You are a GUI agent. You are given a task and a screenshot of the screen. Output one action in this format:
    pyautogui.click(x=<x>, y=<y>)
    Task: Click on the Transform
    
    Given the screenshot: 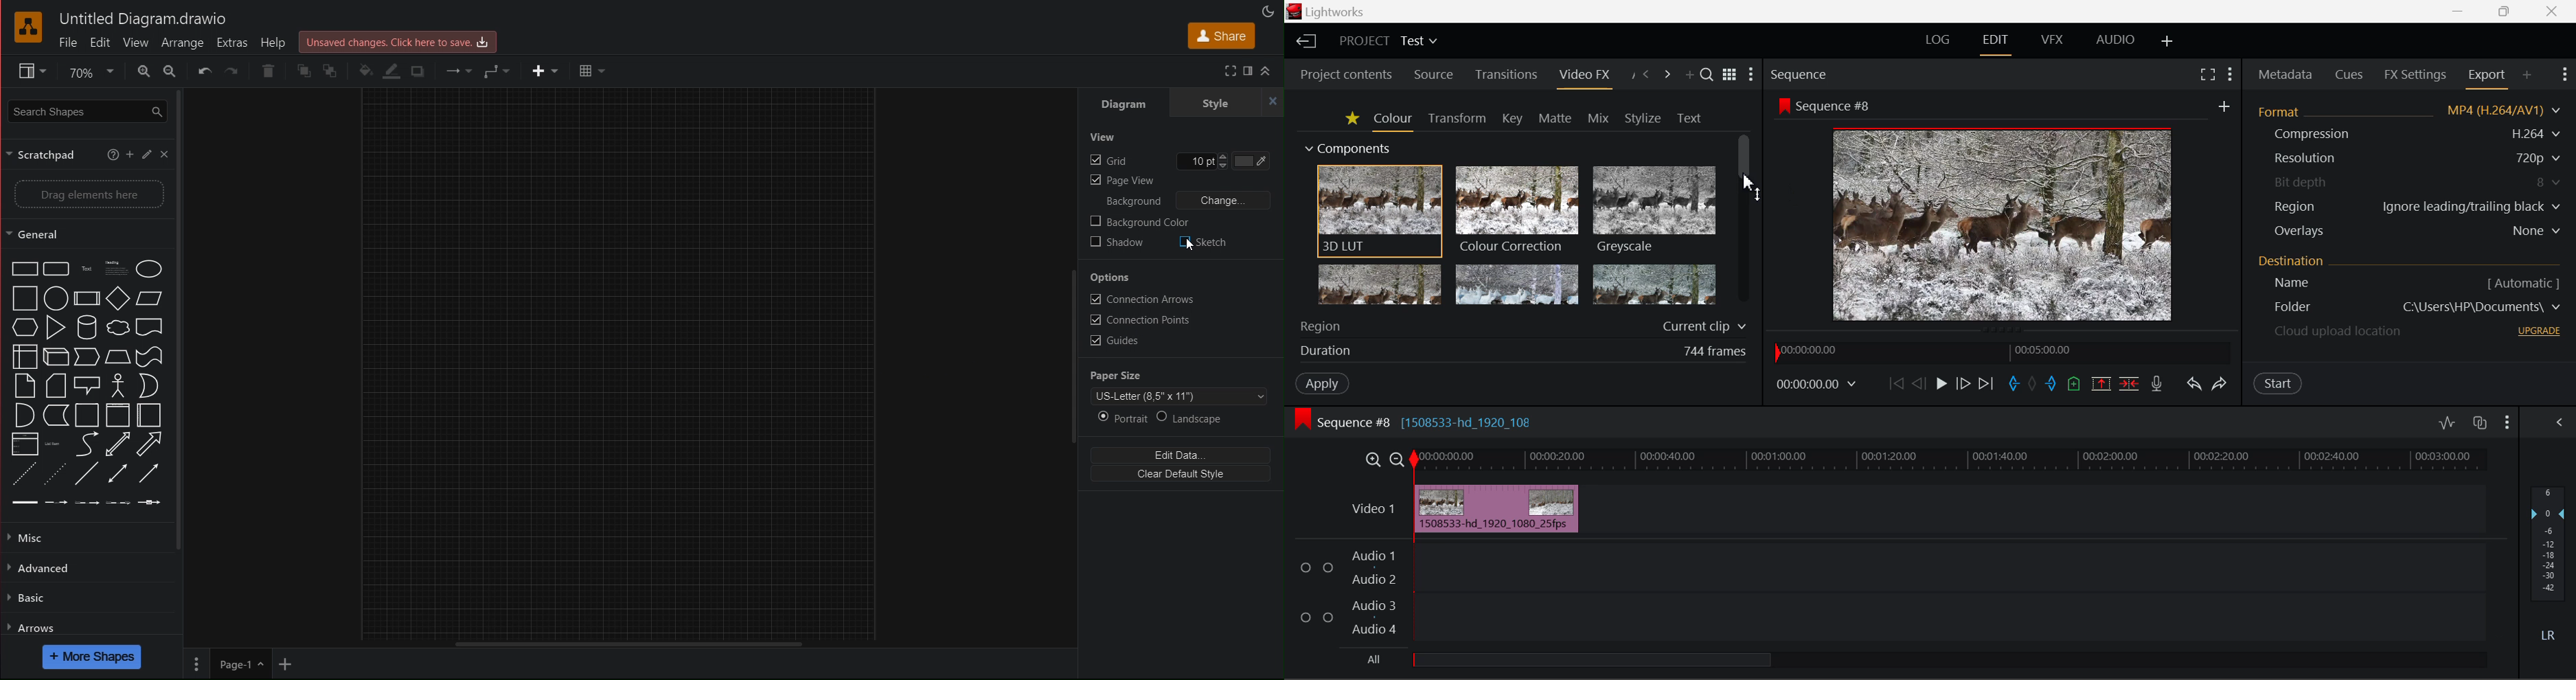 What is the action you would take?
    pyautogui.click(x=1455, y=117)
    